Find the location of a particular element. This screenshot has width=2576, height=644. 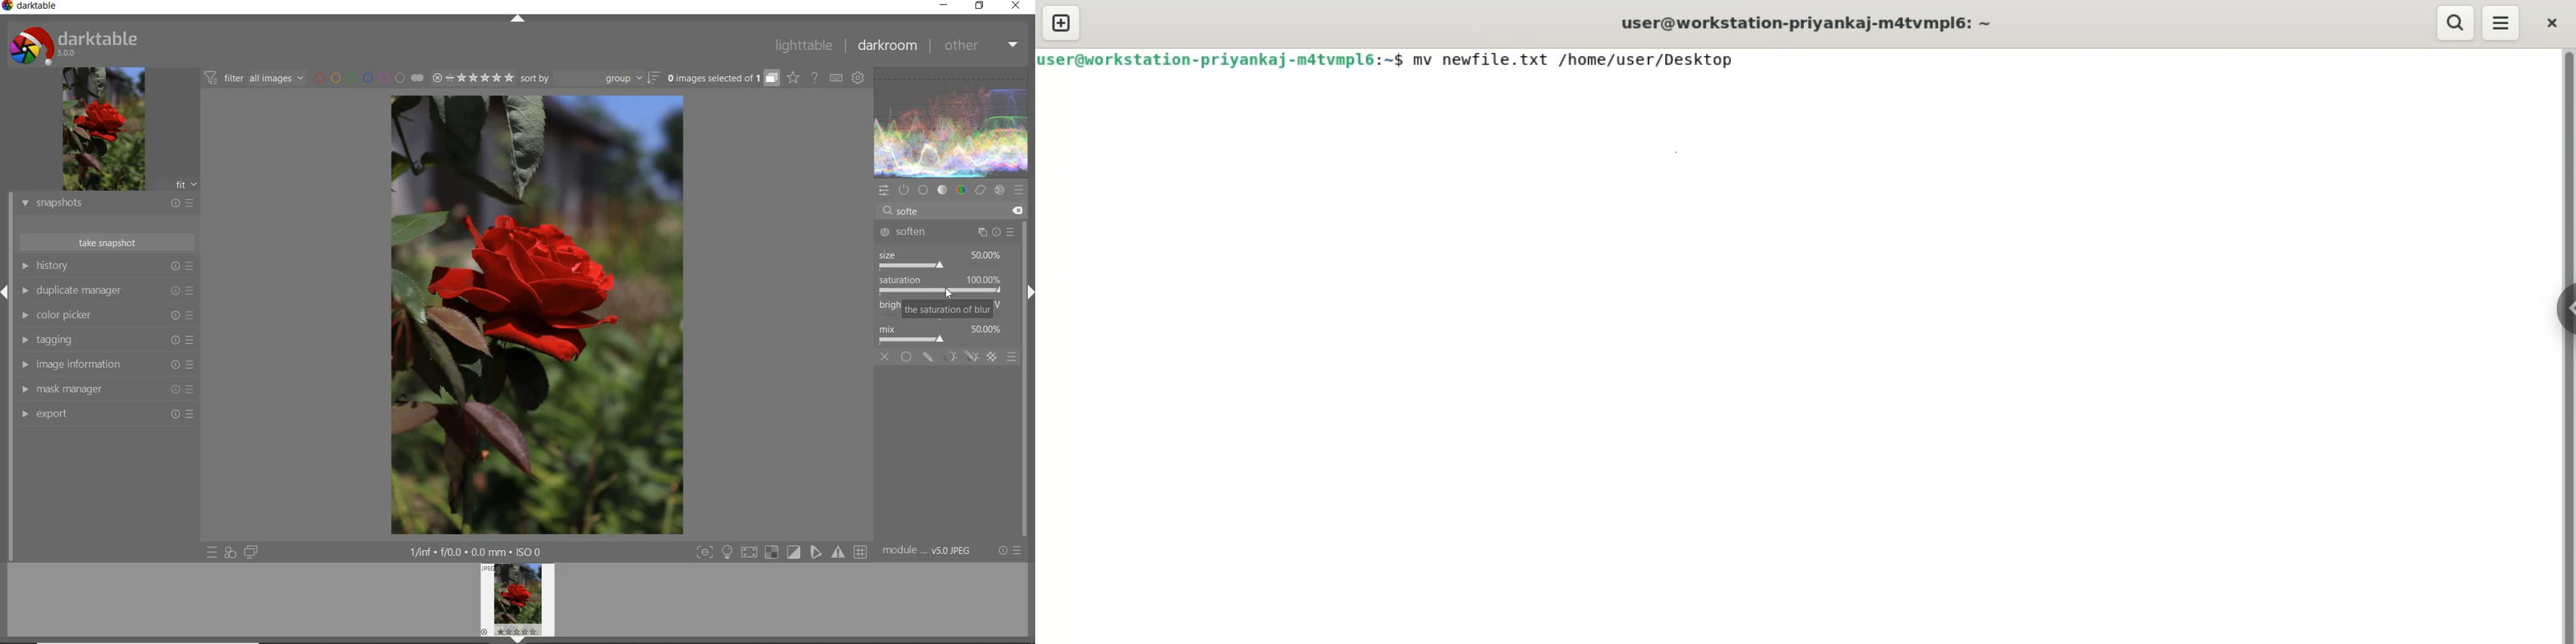

selected image is located at coordinates (536, 314).